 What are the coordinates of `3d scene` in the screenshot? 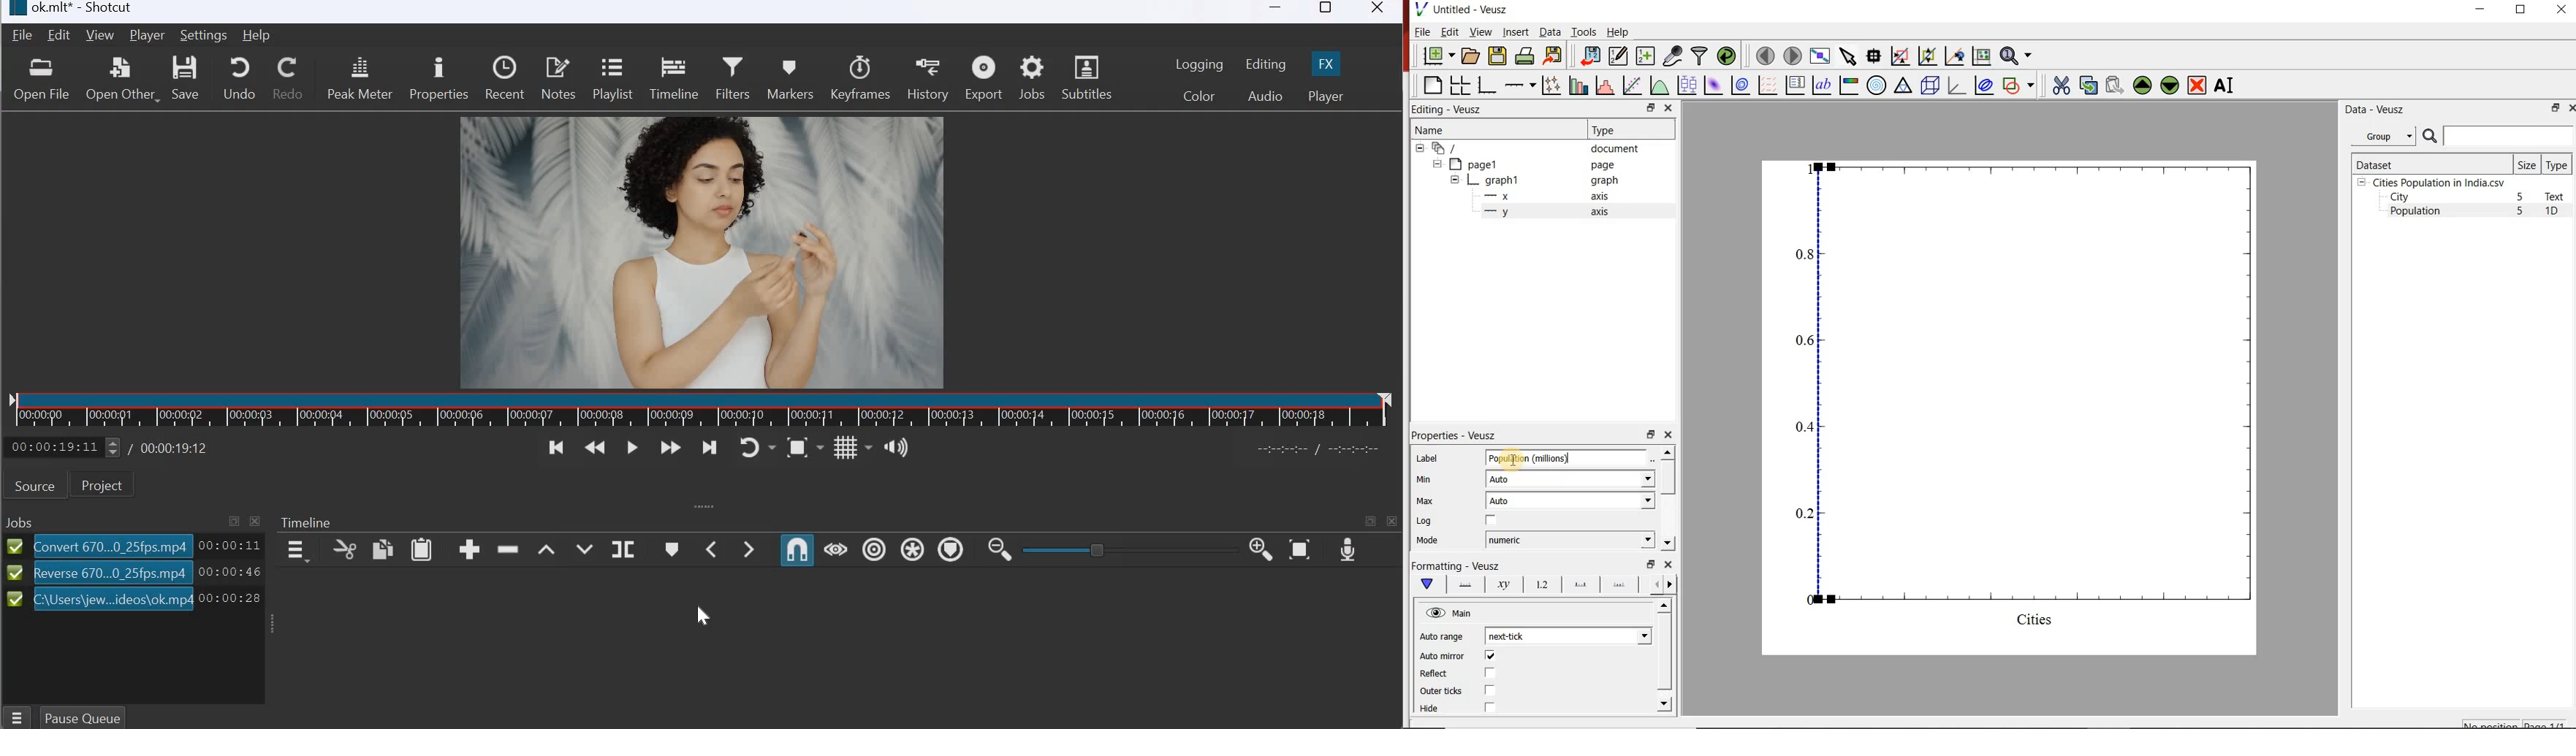 It's located at (1929, 84).